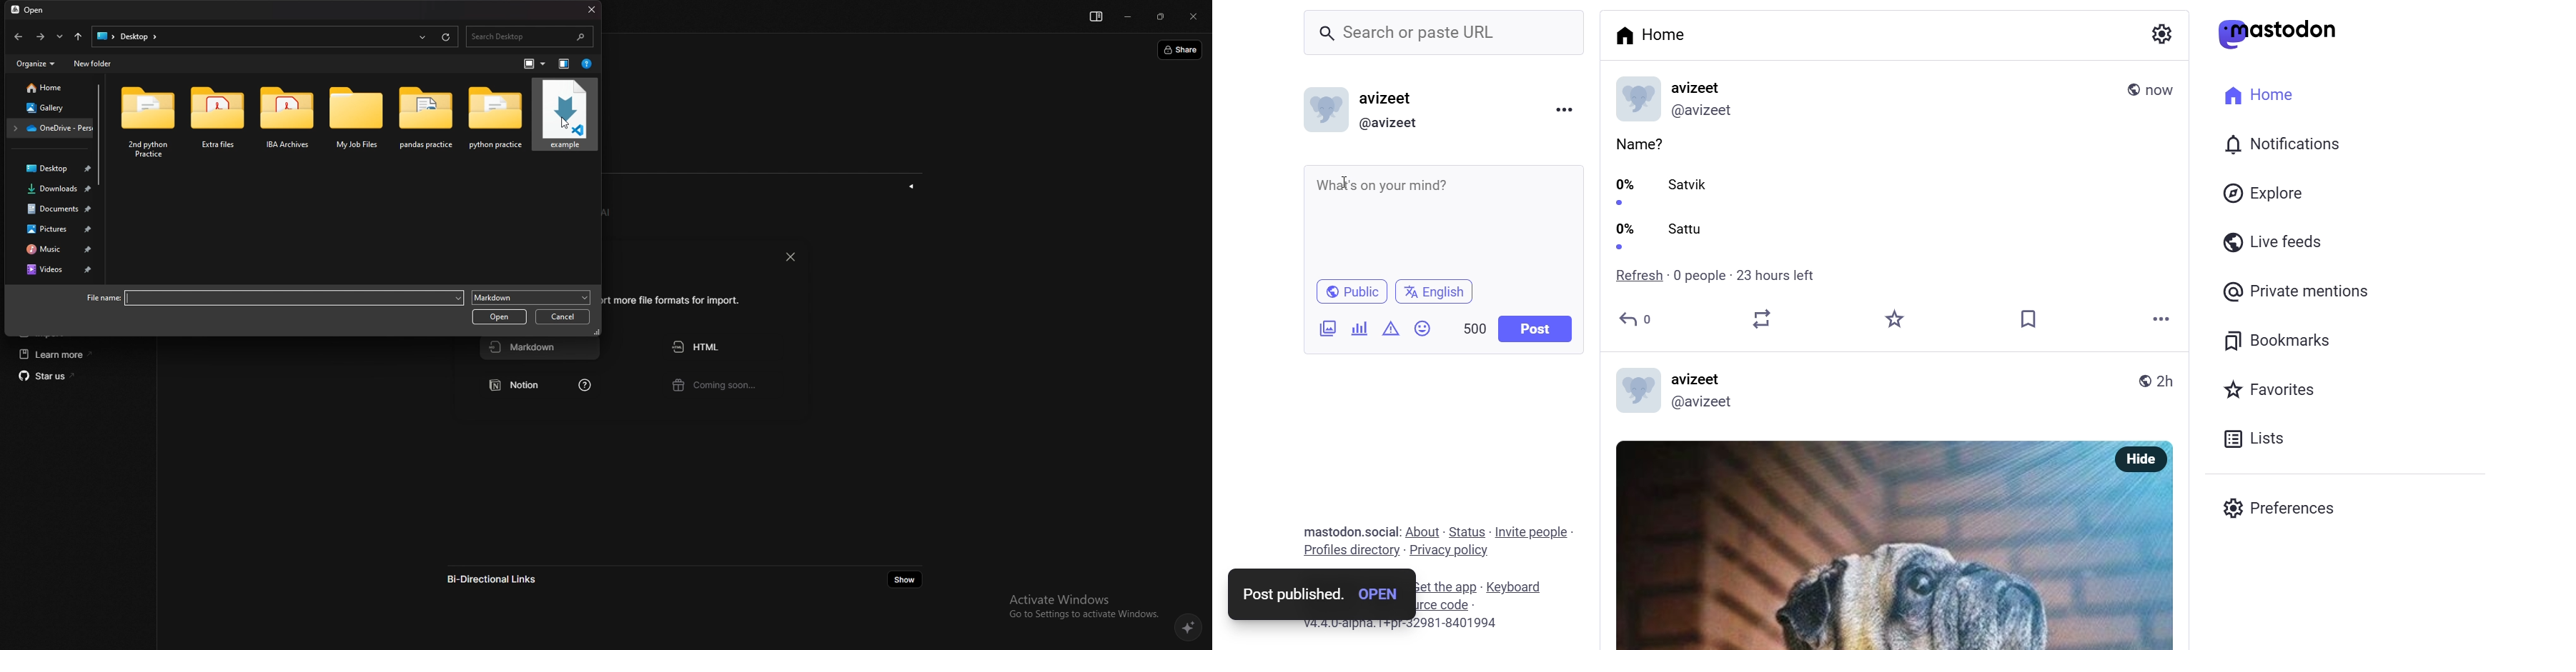 The height and width of the screenshot is (672, 2576). What do you see at coordinates (289, 121) in the screenshot?
I see `folder` at bounding box center [289, 121].